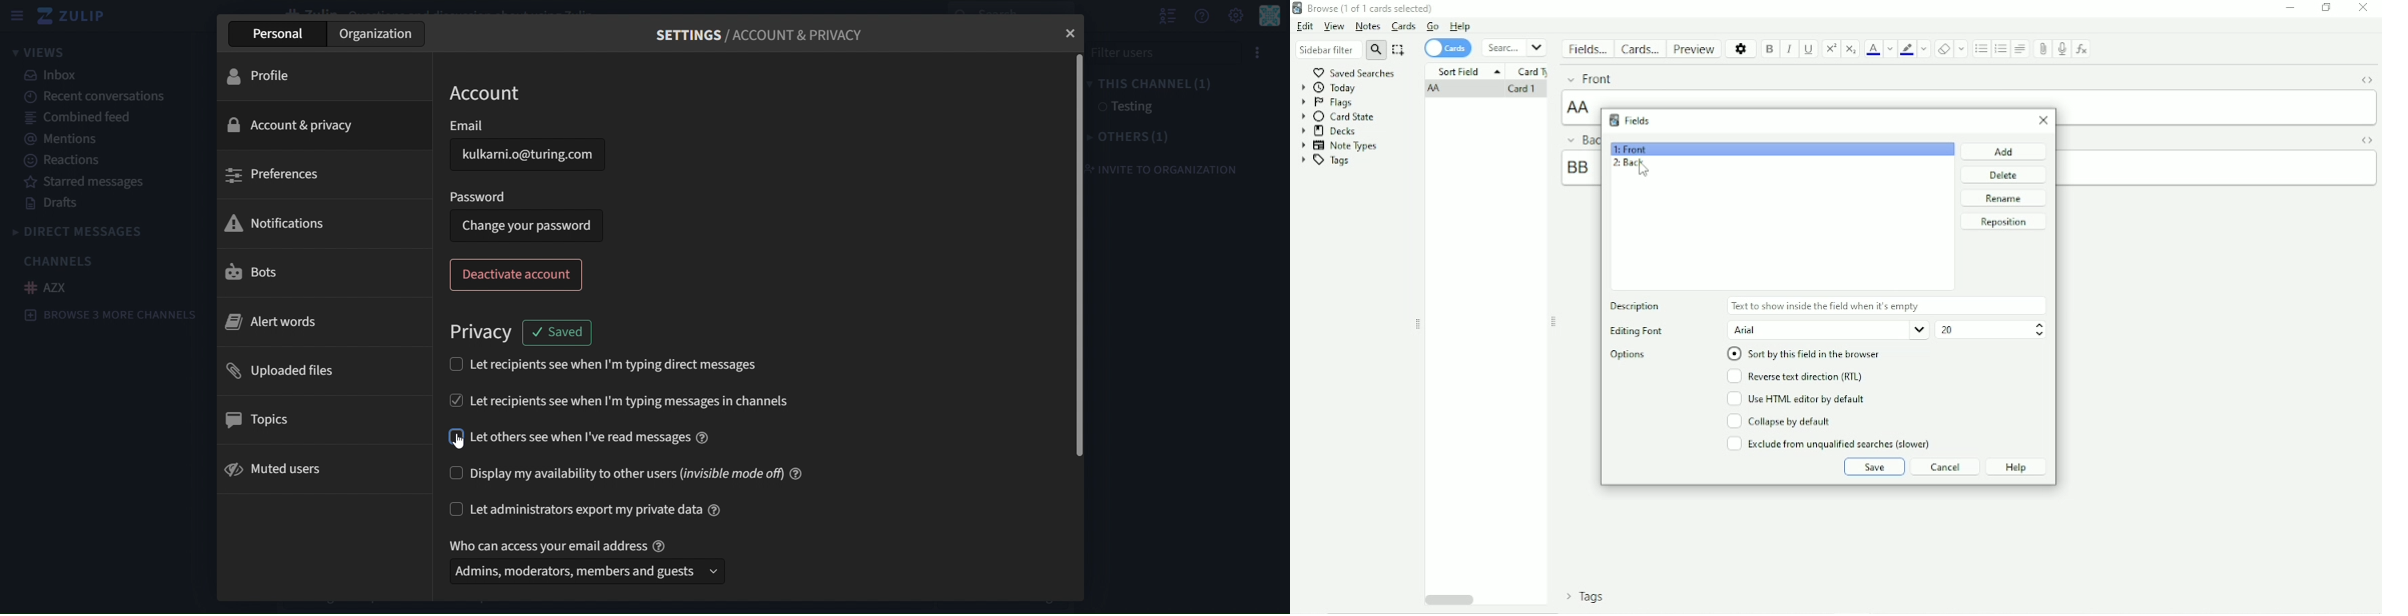 This screenshot has width=2408, height=616. What do you see at coordinates (1137, 136) in the screenshot?
I see `others` at bounding box center [1137, 136].